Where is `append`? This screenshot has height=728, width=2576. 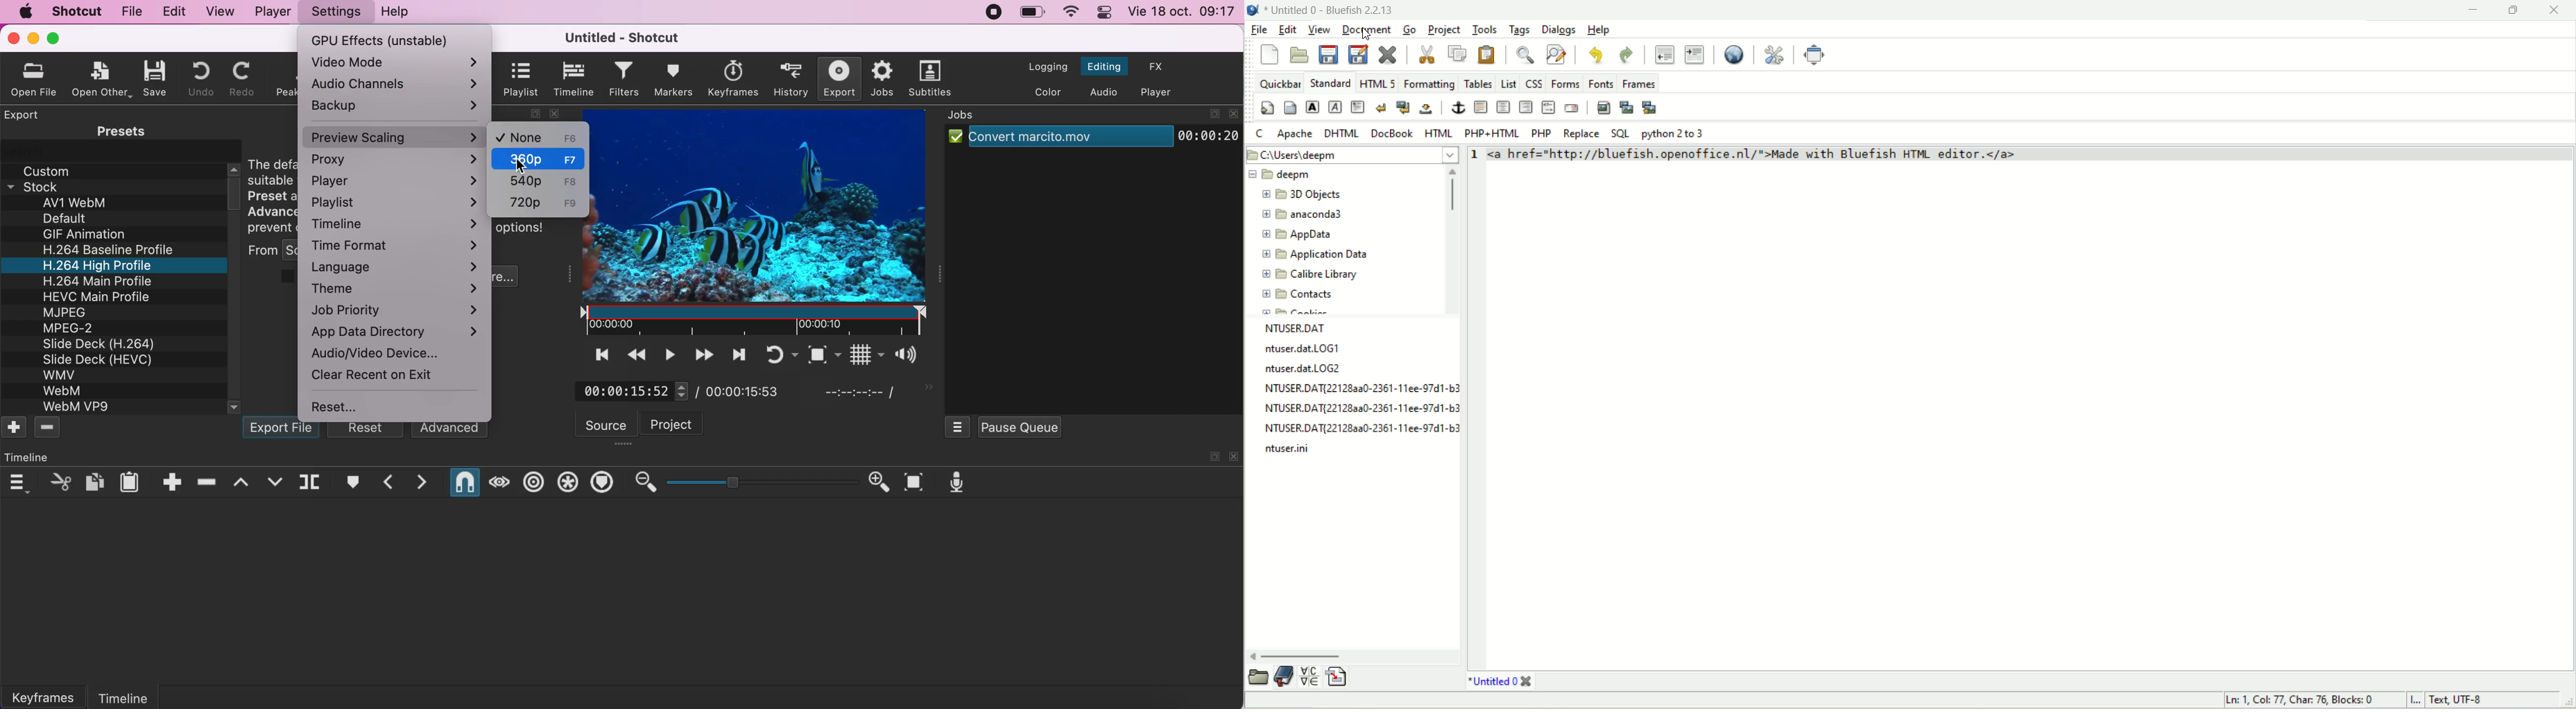 append is located at coordinates (171, 481).